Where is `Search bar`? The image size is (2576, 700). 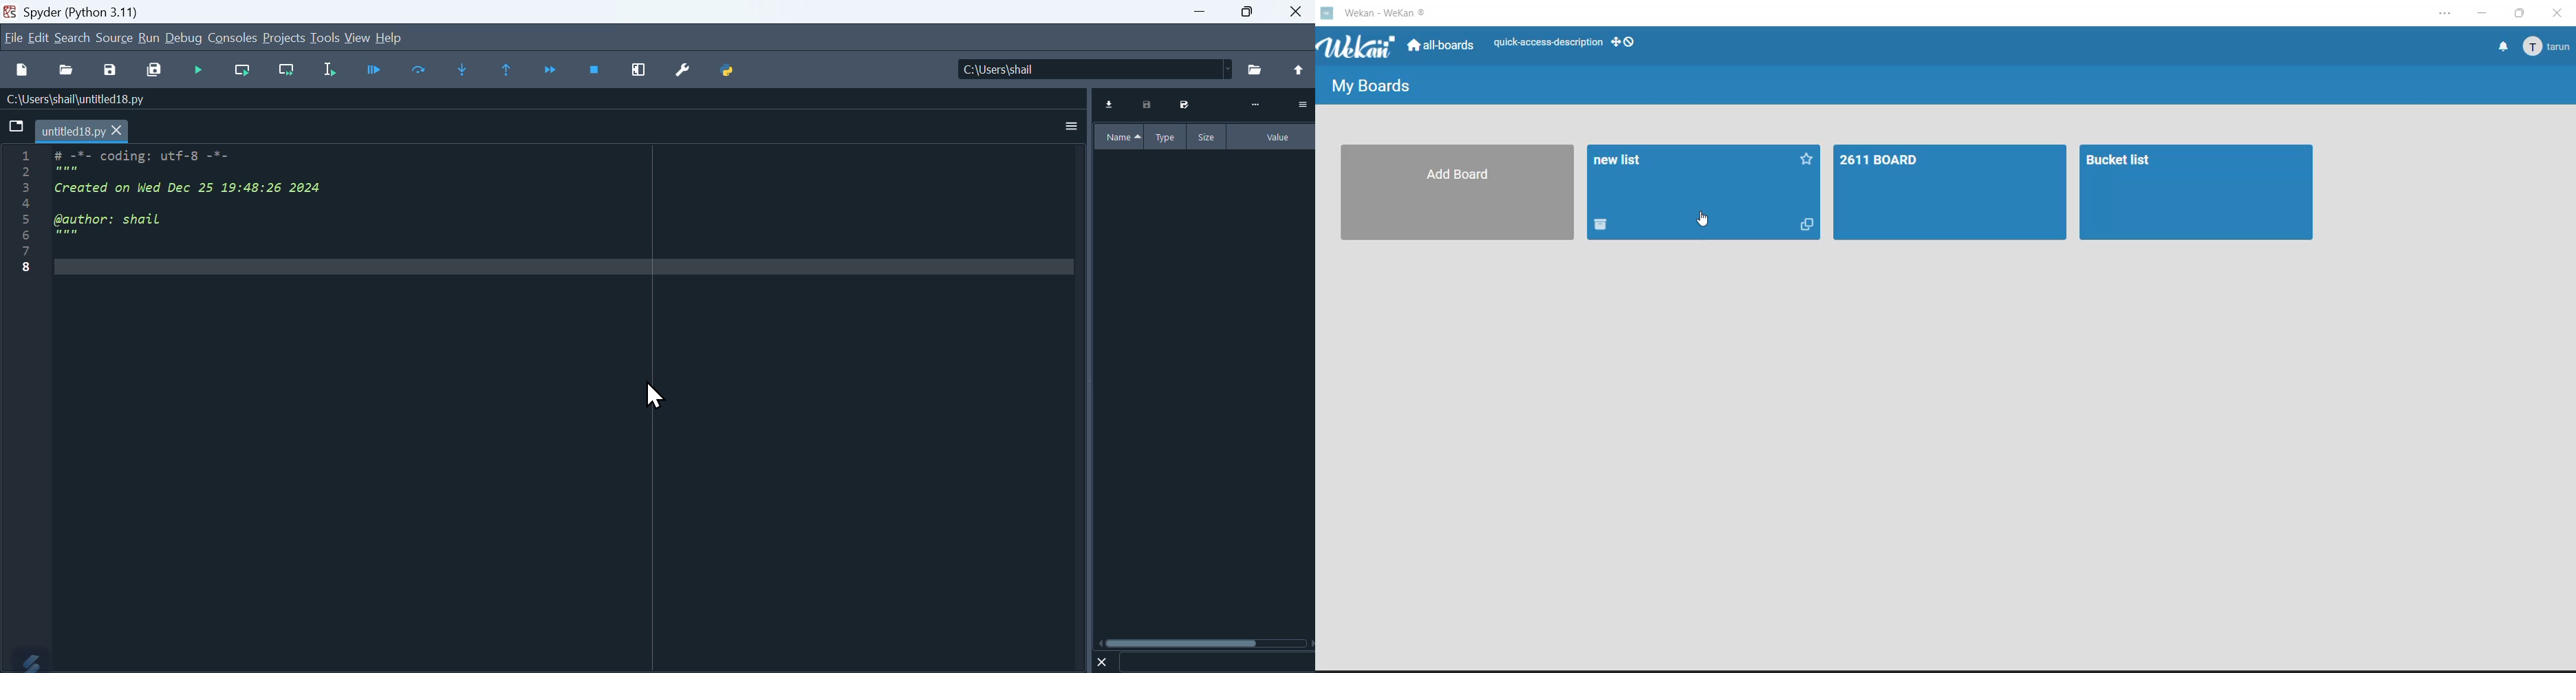
Search bar is located at coordinates (1215, 663).